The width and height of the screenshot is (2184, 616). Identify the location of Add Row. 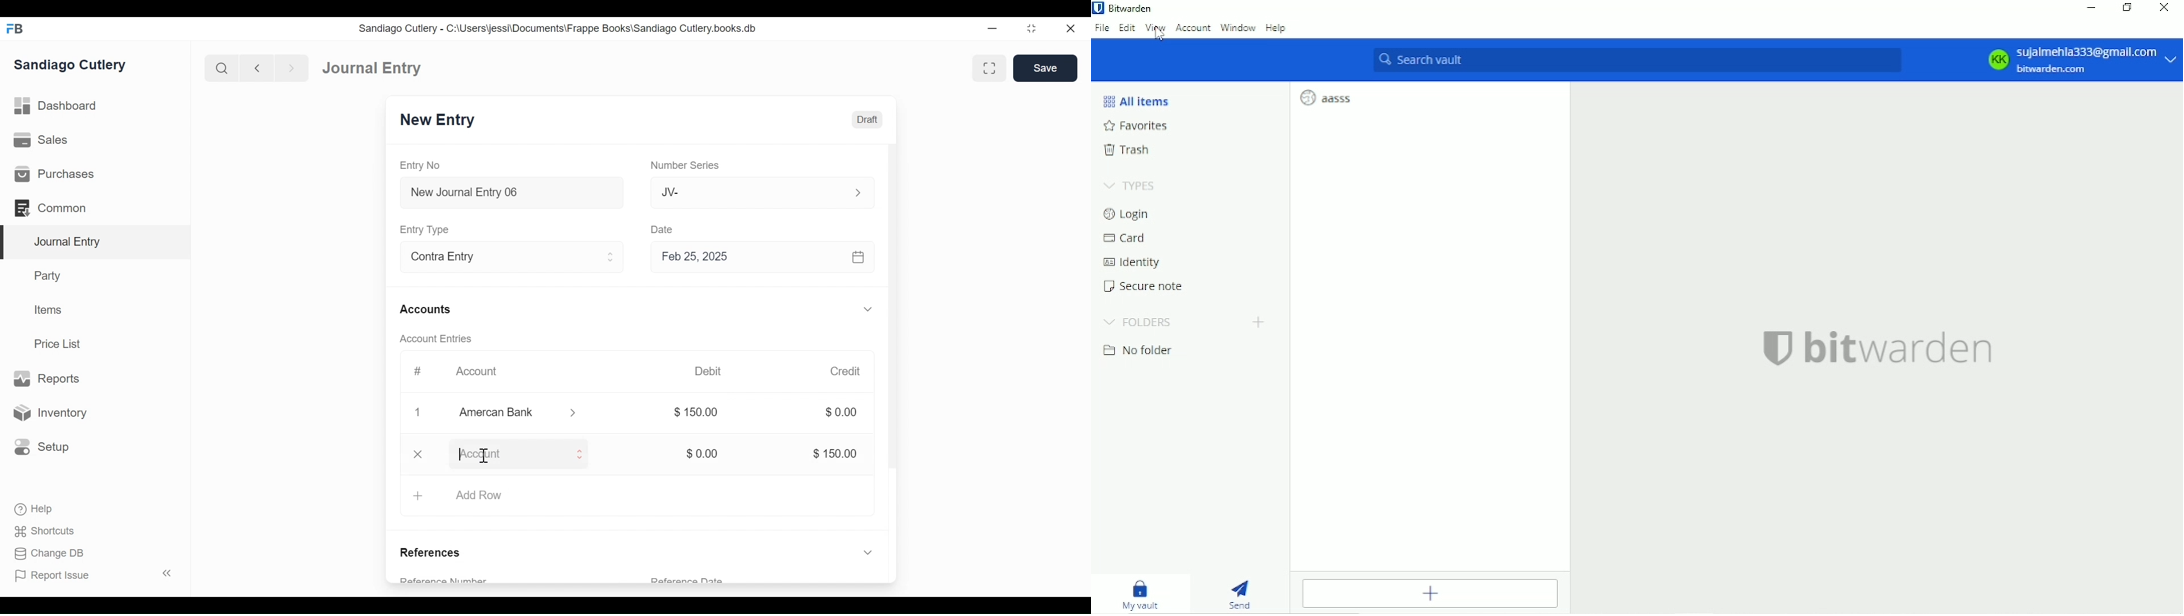
(479, 496).